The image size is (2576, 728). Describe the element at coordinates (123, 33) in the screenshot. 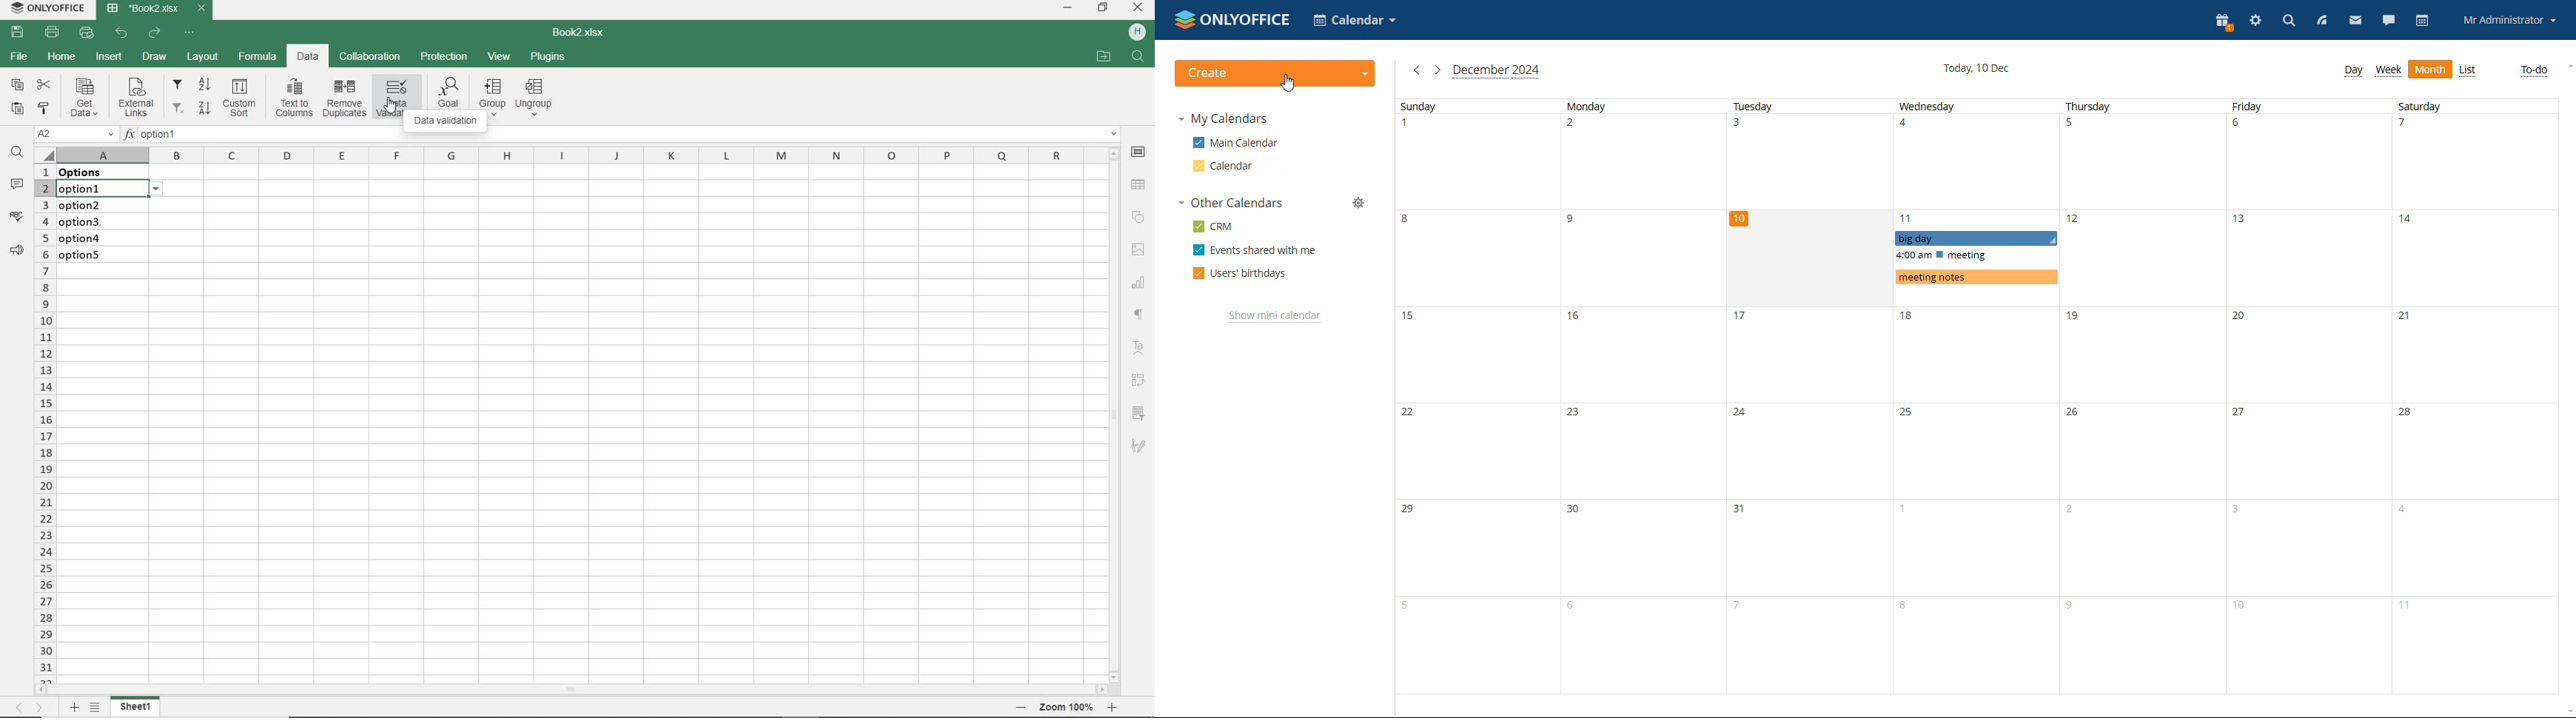

I see `UNDO` at that location.